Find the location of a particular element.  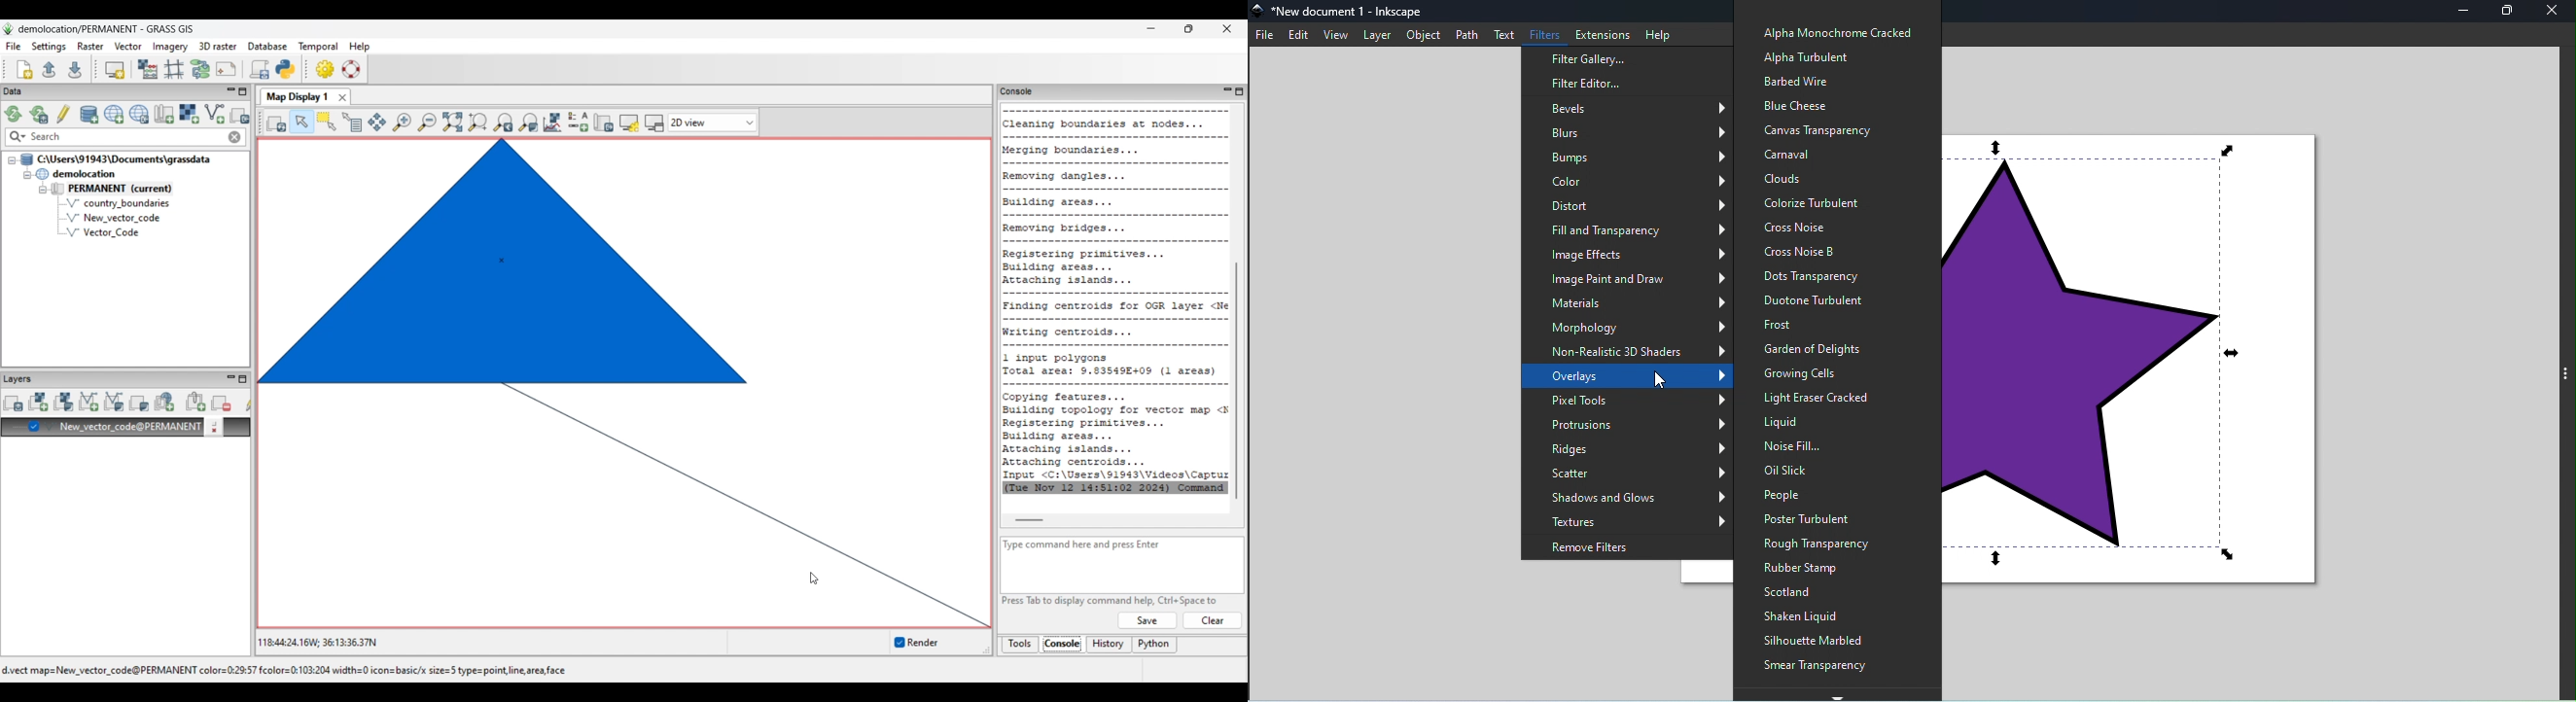

Oil slick is located at coordinates (1834, 471).